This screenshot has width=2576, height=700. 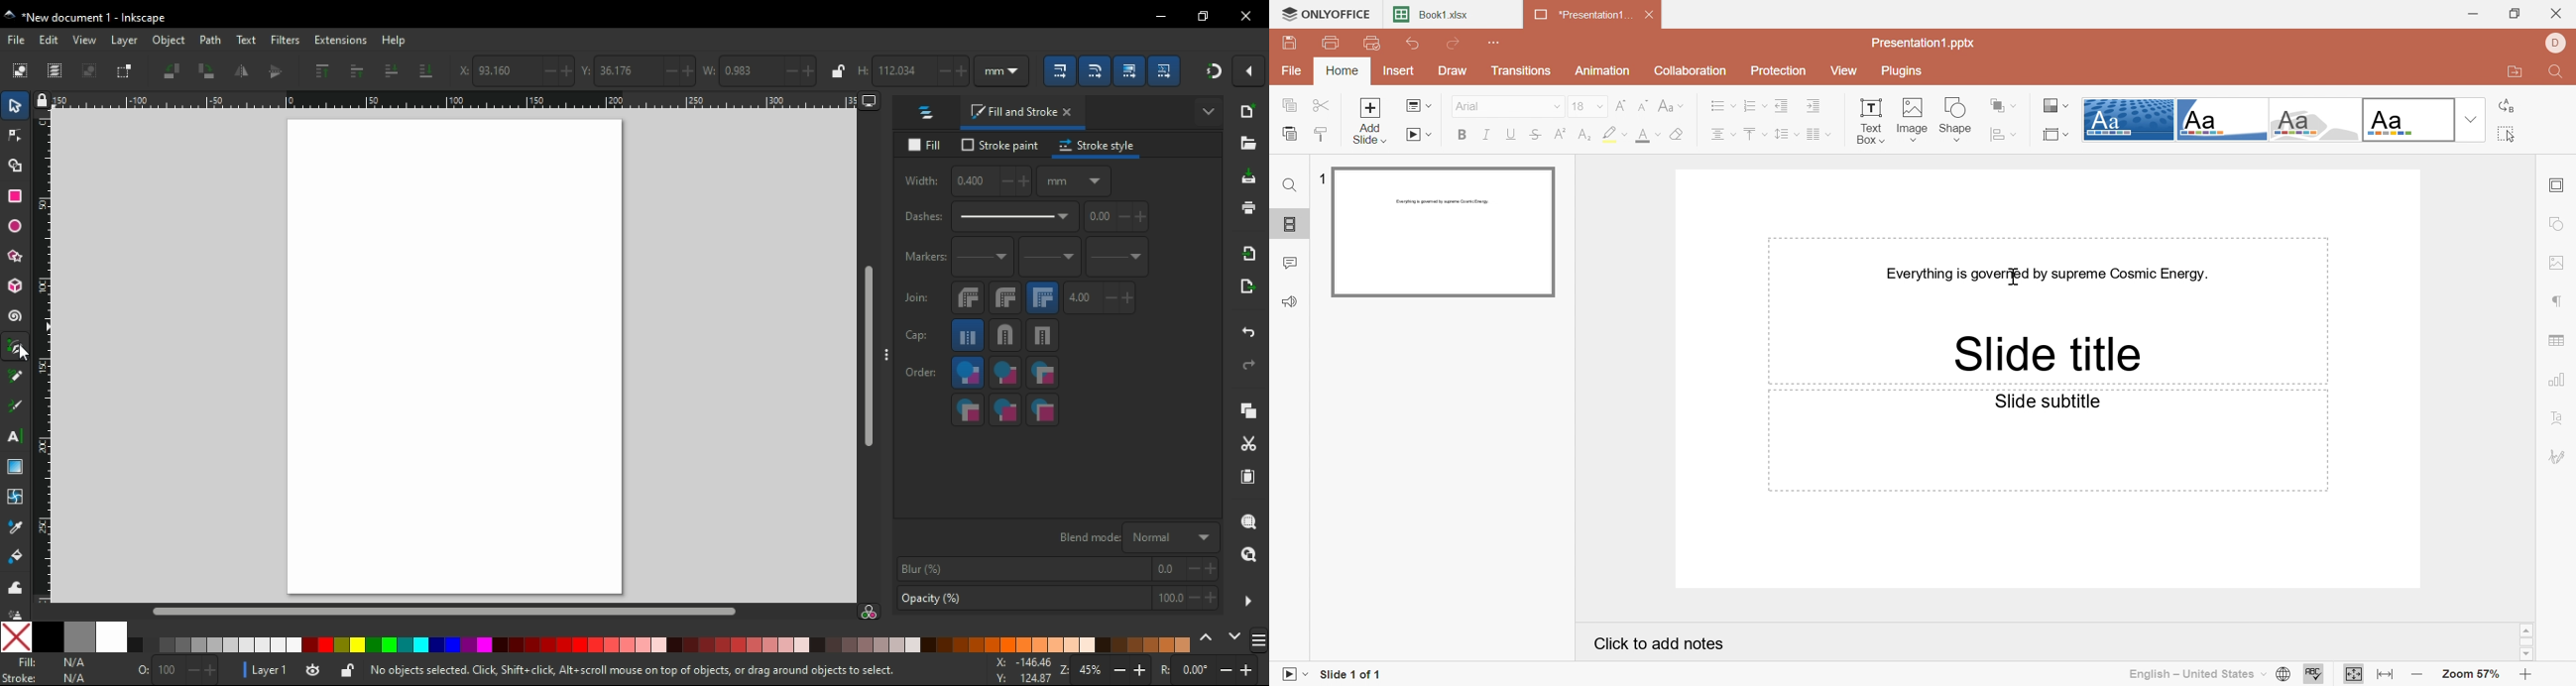 What do you see at coordinates (1648, 135) in the screenshot?
I see `font color` at bounding box center [1648, 135].